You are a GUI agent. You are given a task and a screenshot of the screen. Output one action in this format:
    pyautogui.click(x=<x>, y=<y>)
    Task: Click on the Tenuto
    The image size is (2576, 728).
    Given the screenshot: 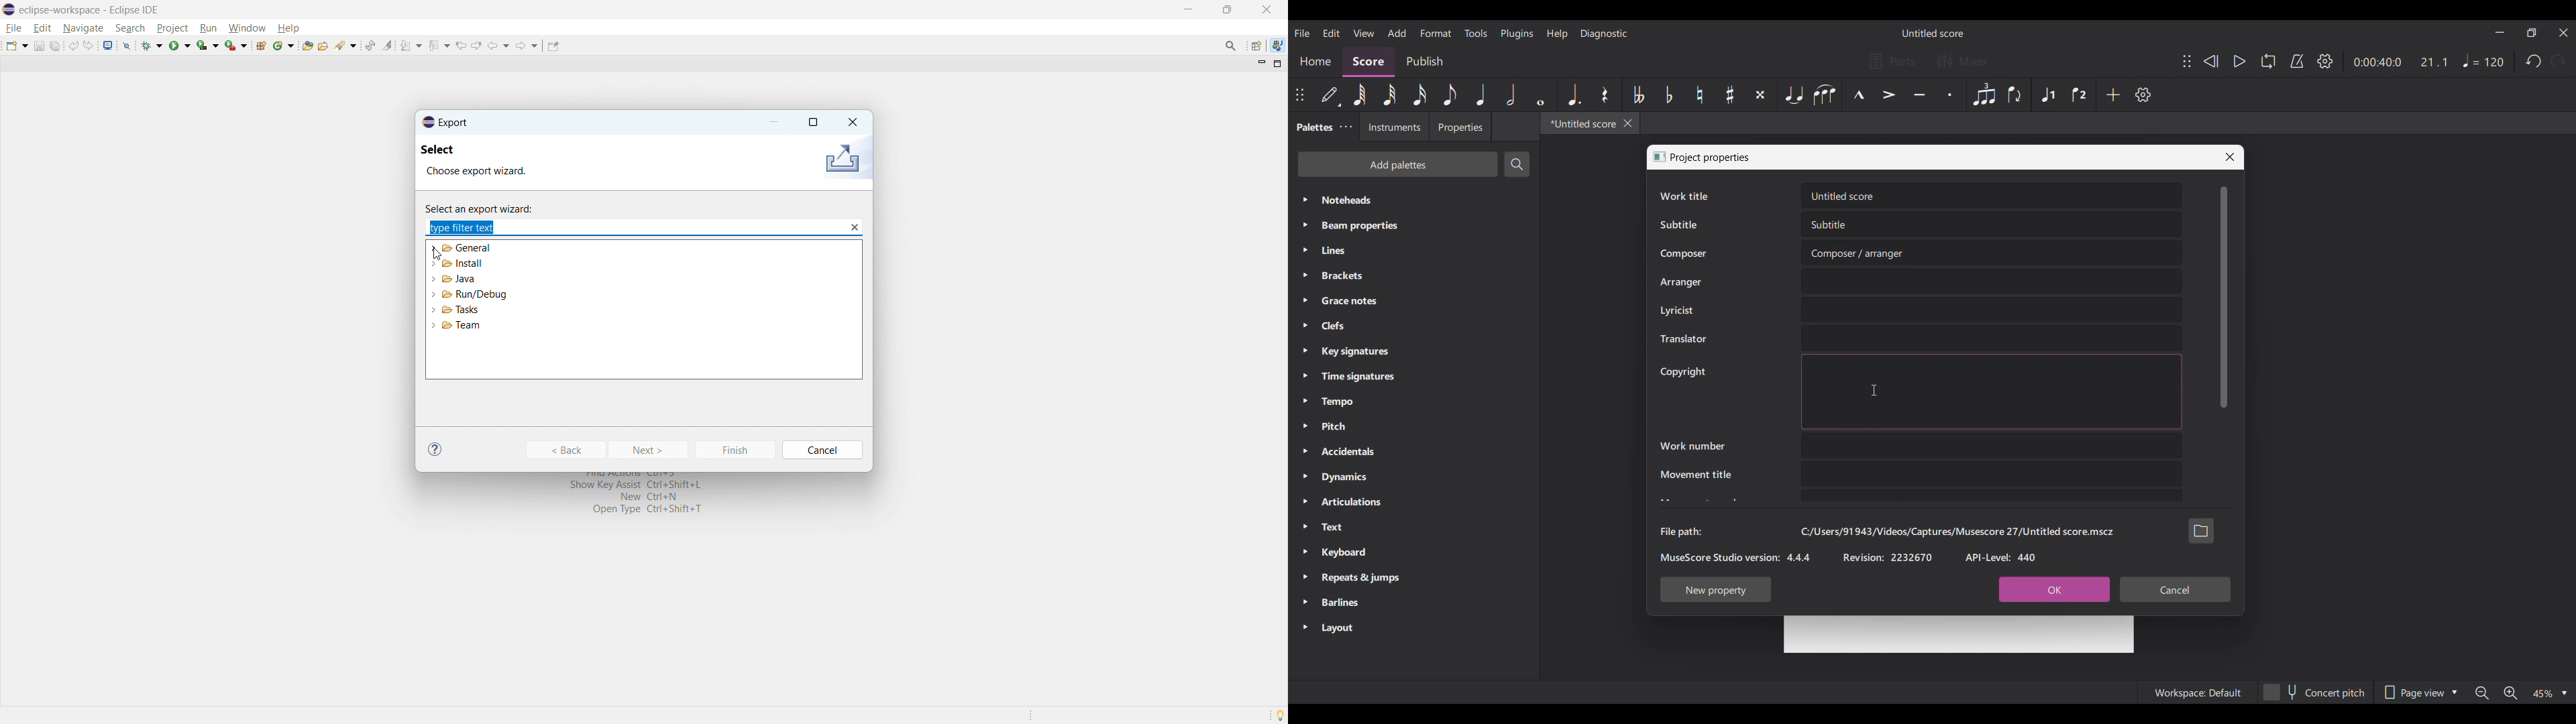 What is the action you would take?
    pyautogui.click(x=1920, y=95)
    